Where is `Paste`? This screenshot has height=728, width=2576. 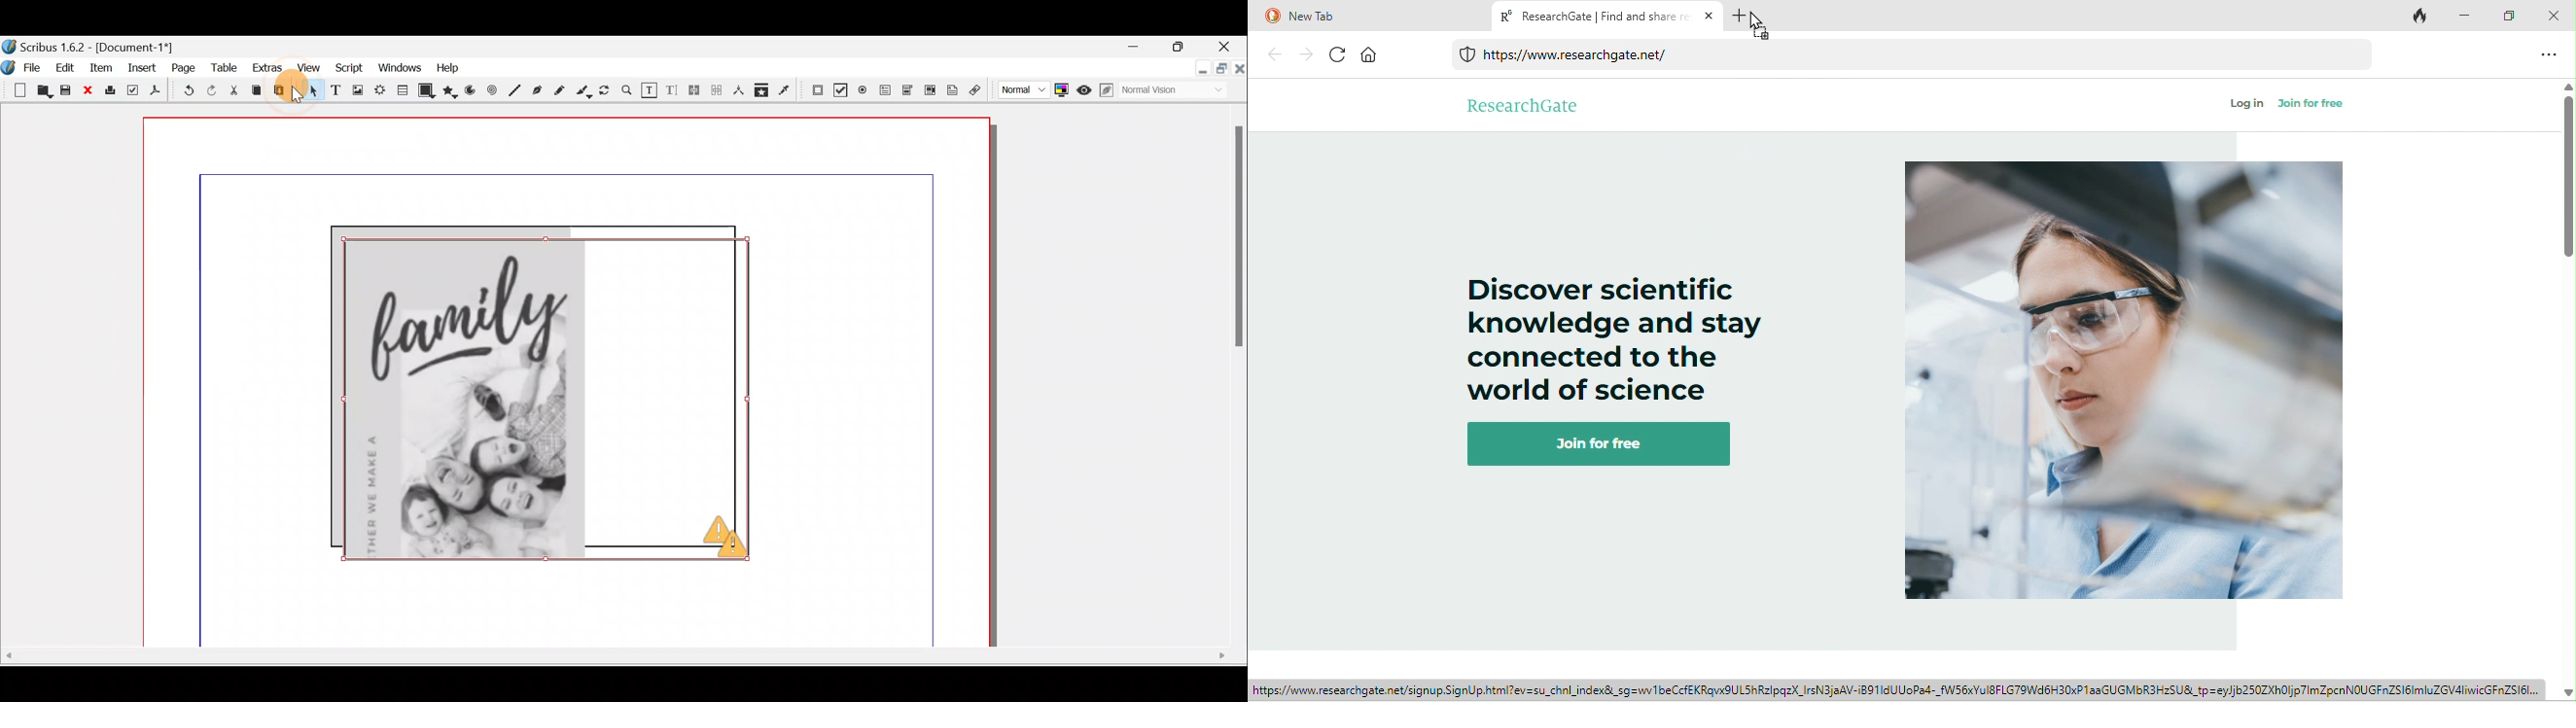
Paste is located at coordinates (284, 94).